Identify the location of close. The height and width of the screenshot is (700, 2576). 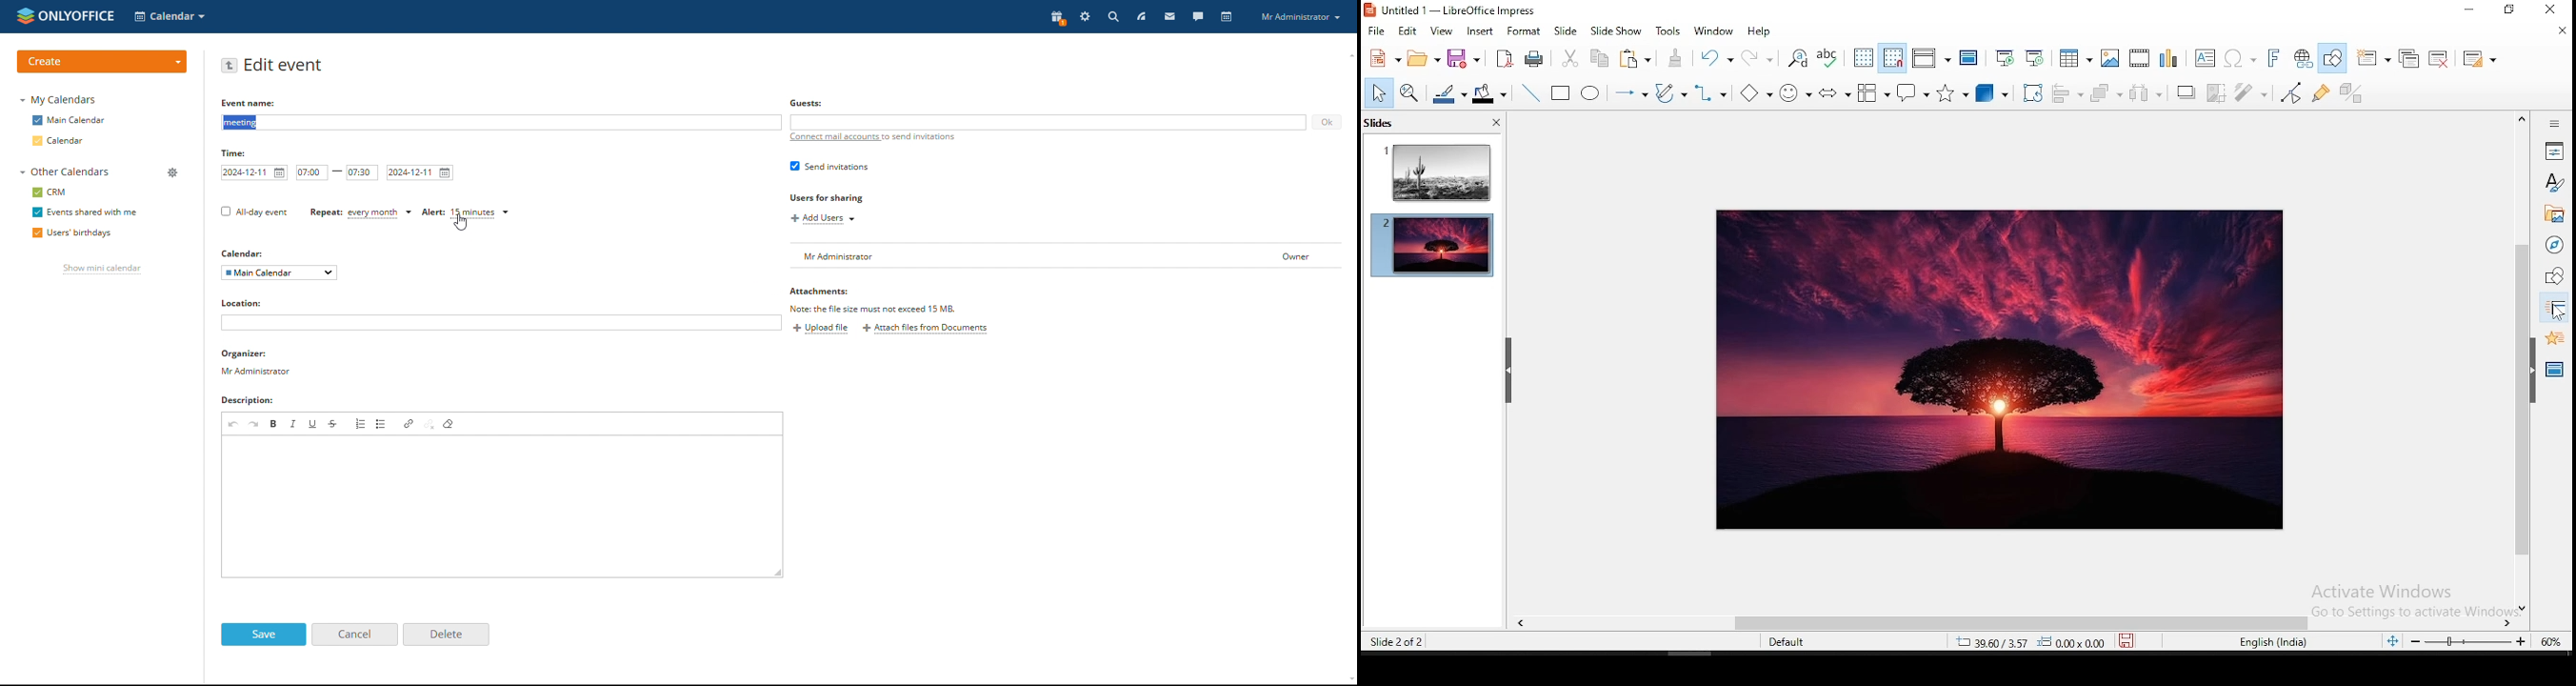
(2559, 30).